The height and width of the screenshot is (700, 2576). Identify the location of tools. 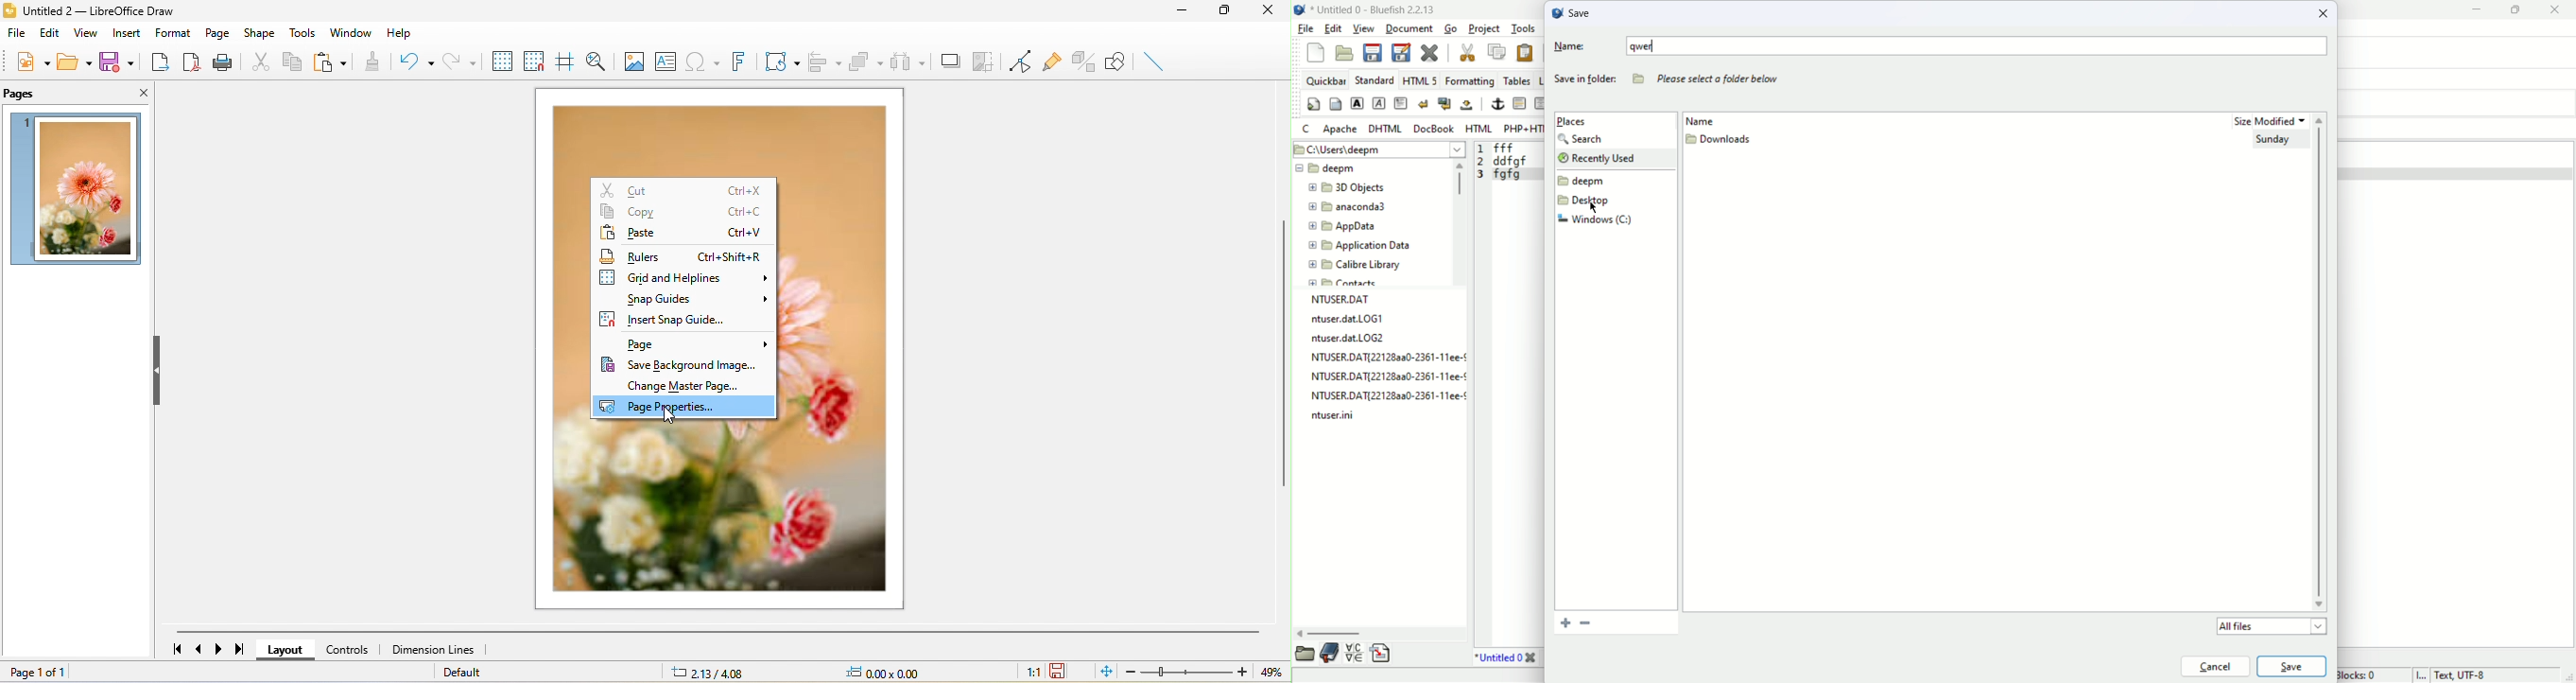
(303, 30).